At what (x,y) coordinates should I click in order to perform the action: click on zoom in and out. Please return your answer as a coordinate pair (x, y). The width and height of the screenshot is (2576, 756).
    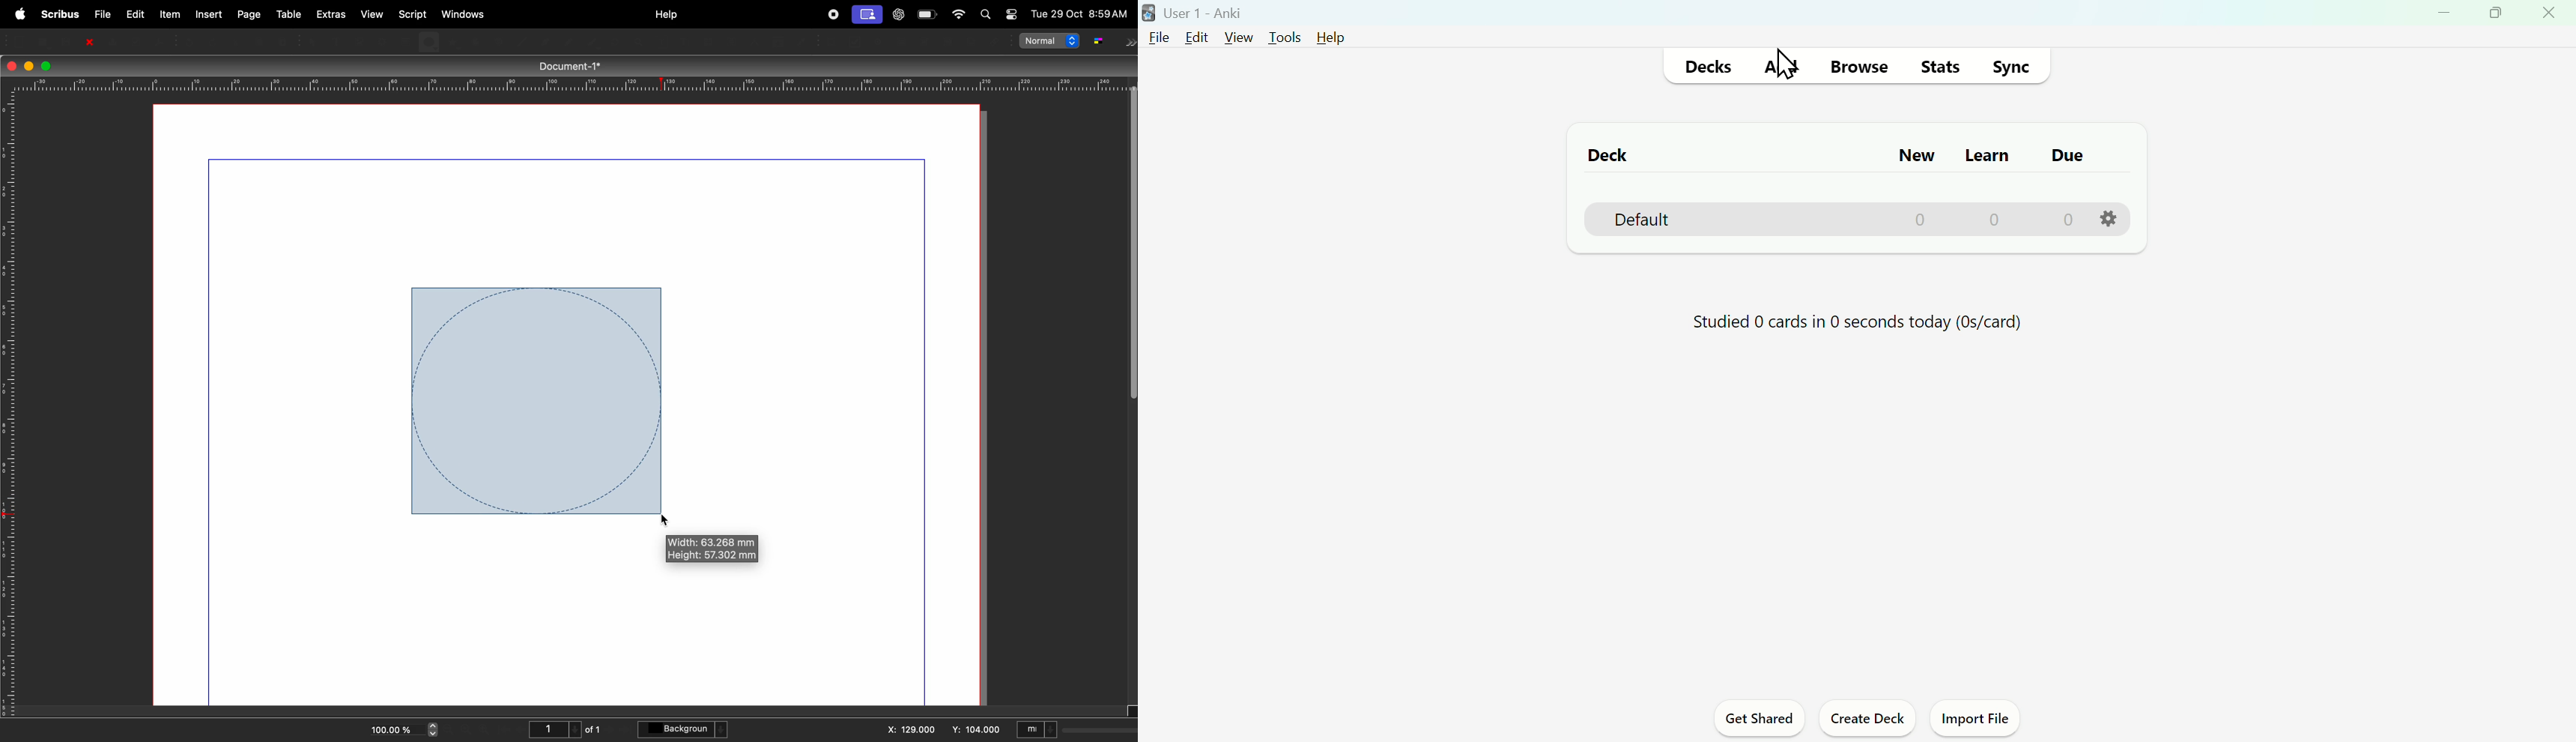
    Looking at the image, I should click on (434, 730).